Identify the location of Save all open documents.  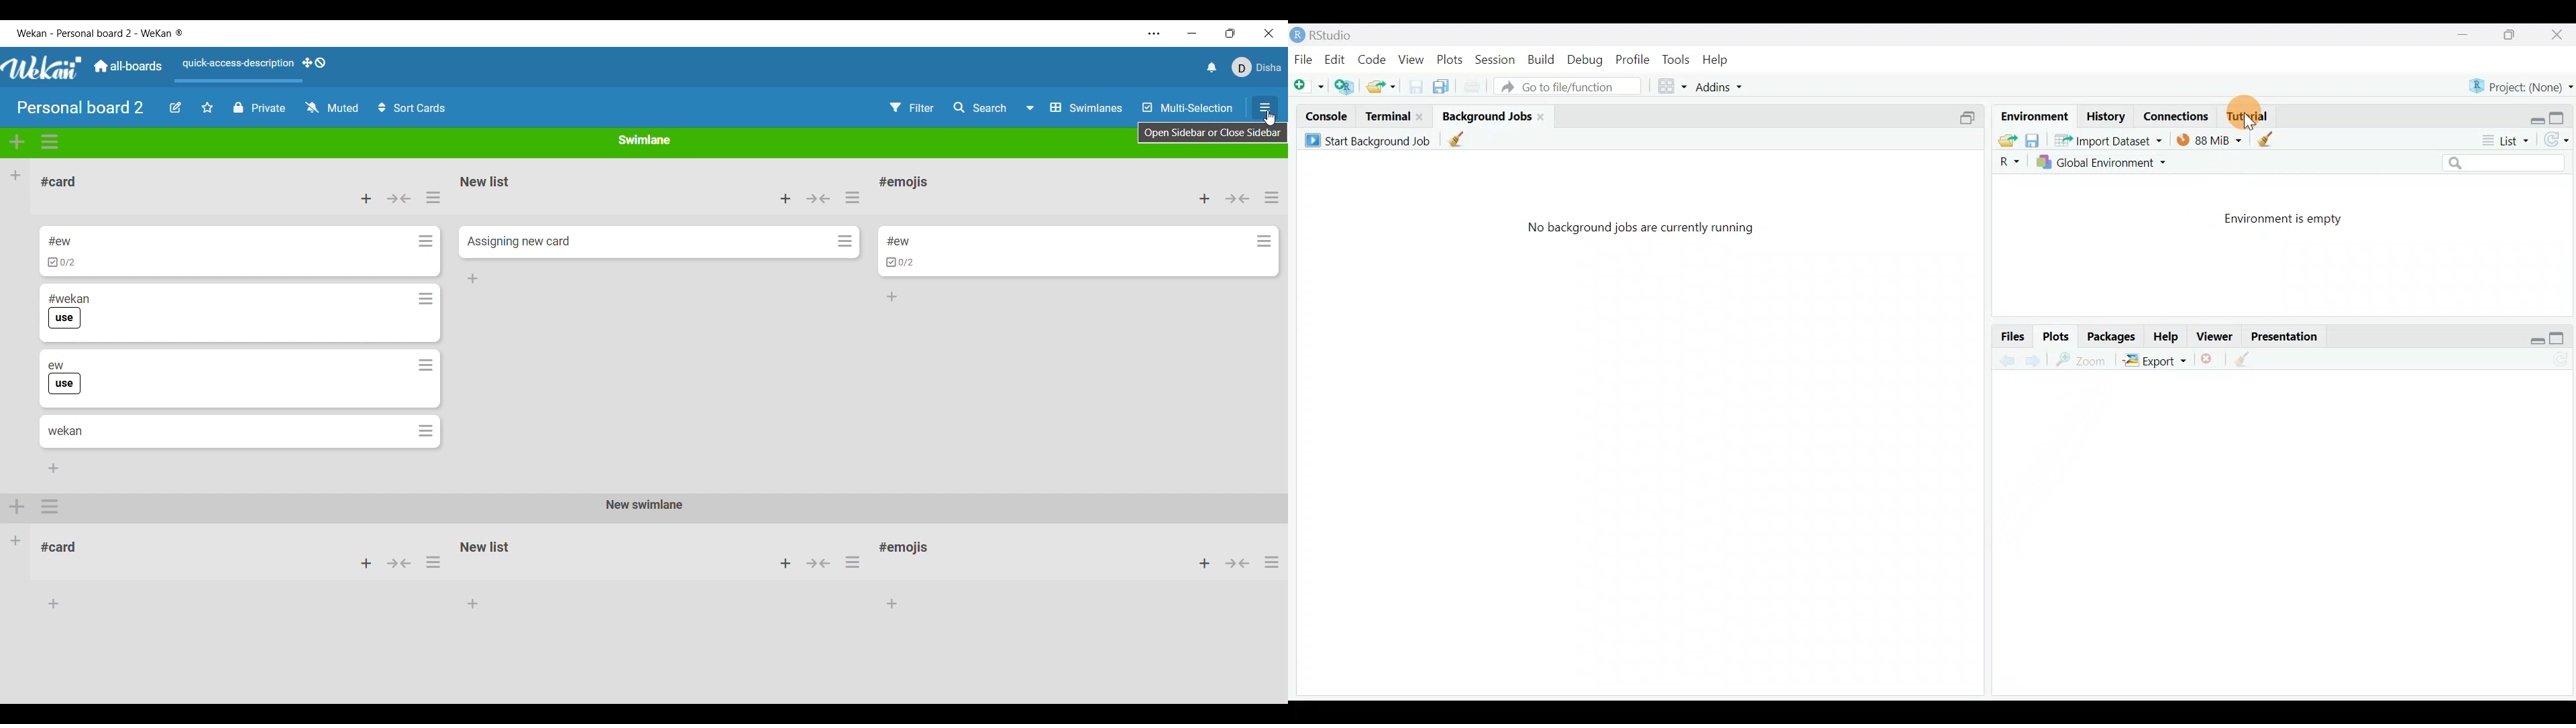
(1442, 87).